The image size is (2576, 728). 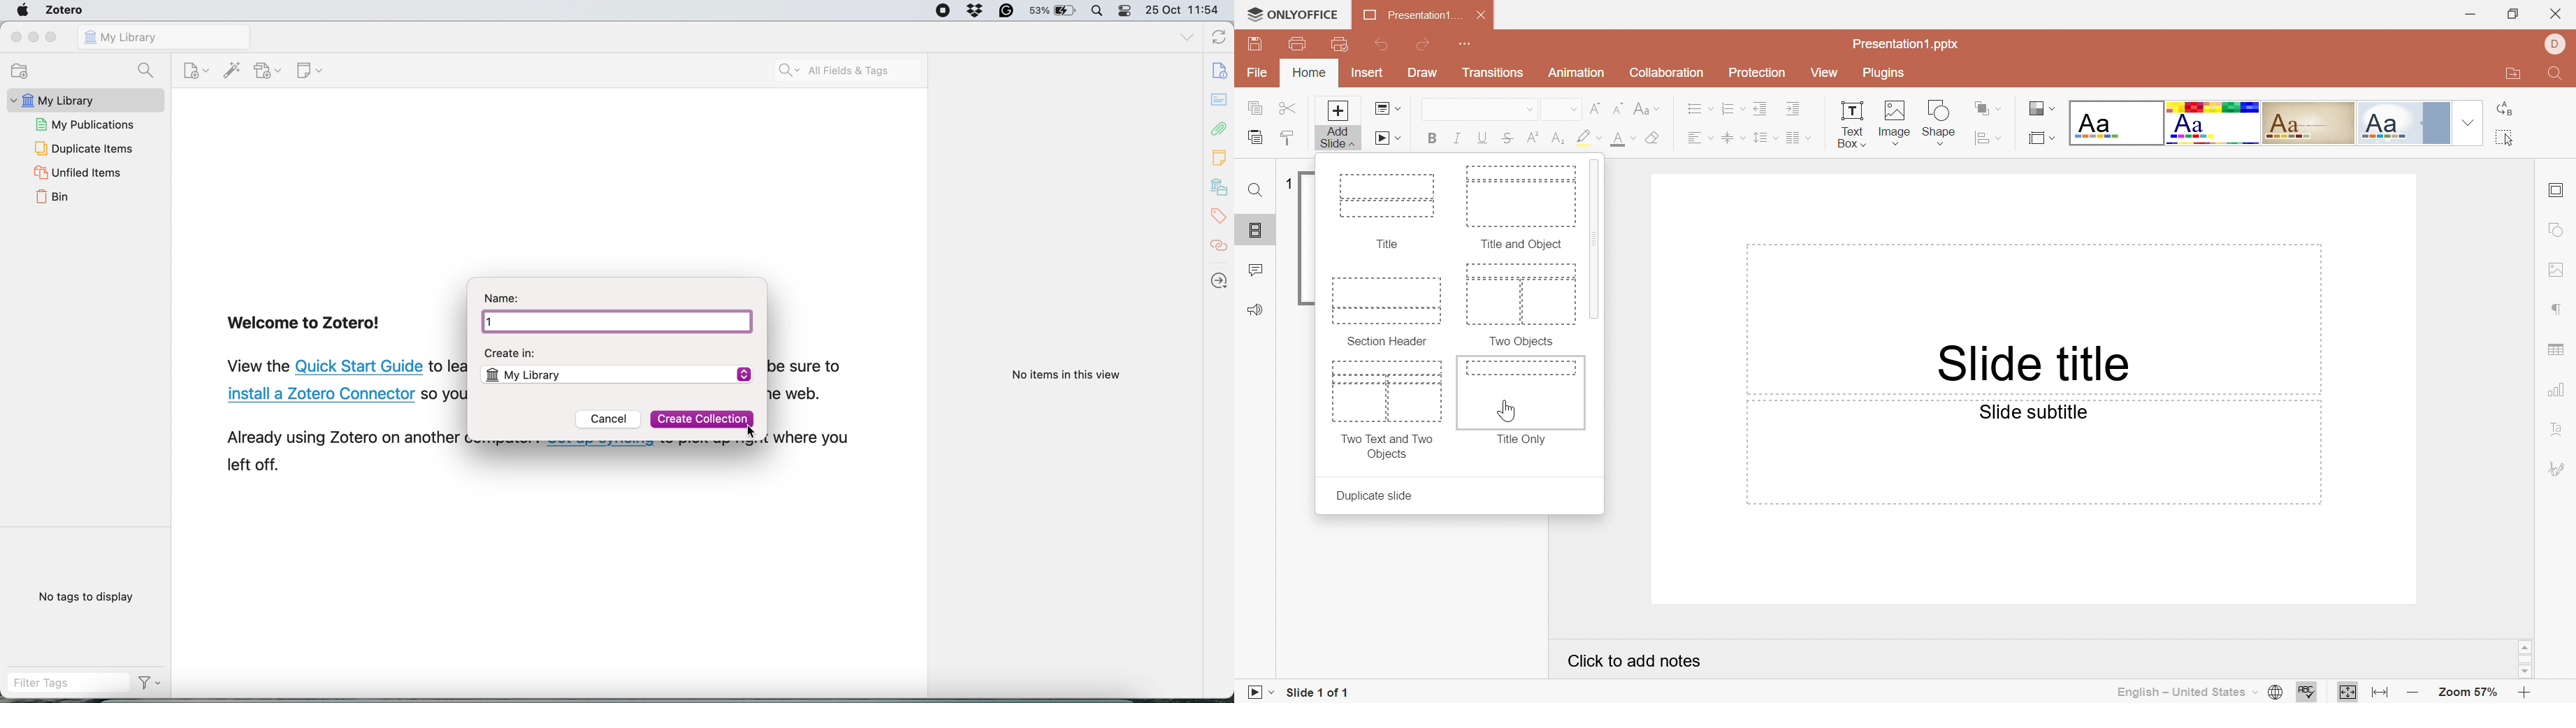 What do you see at coordinates (1289, 183) in the screenshot?
I see `1` at bounding box center [1289, 183].